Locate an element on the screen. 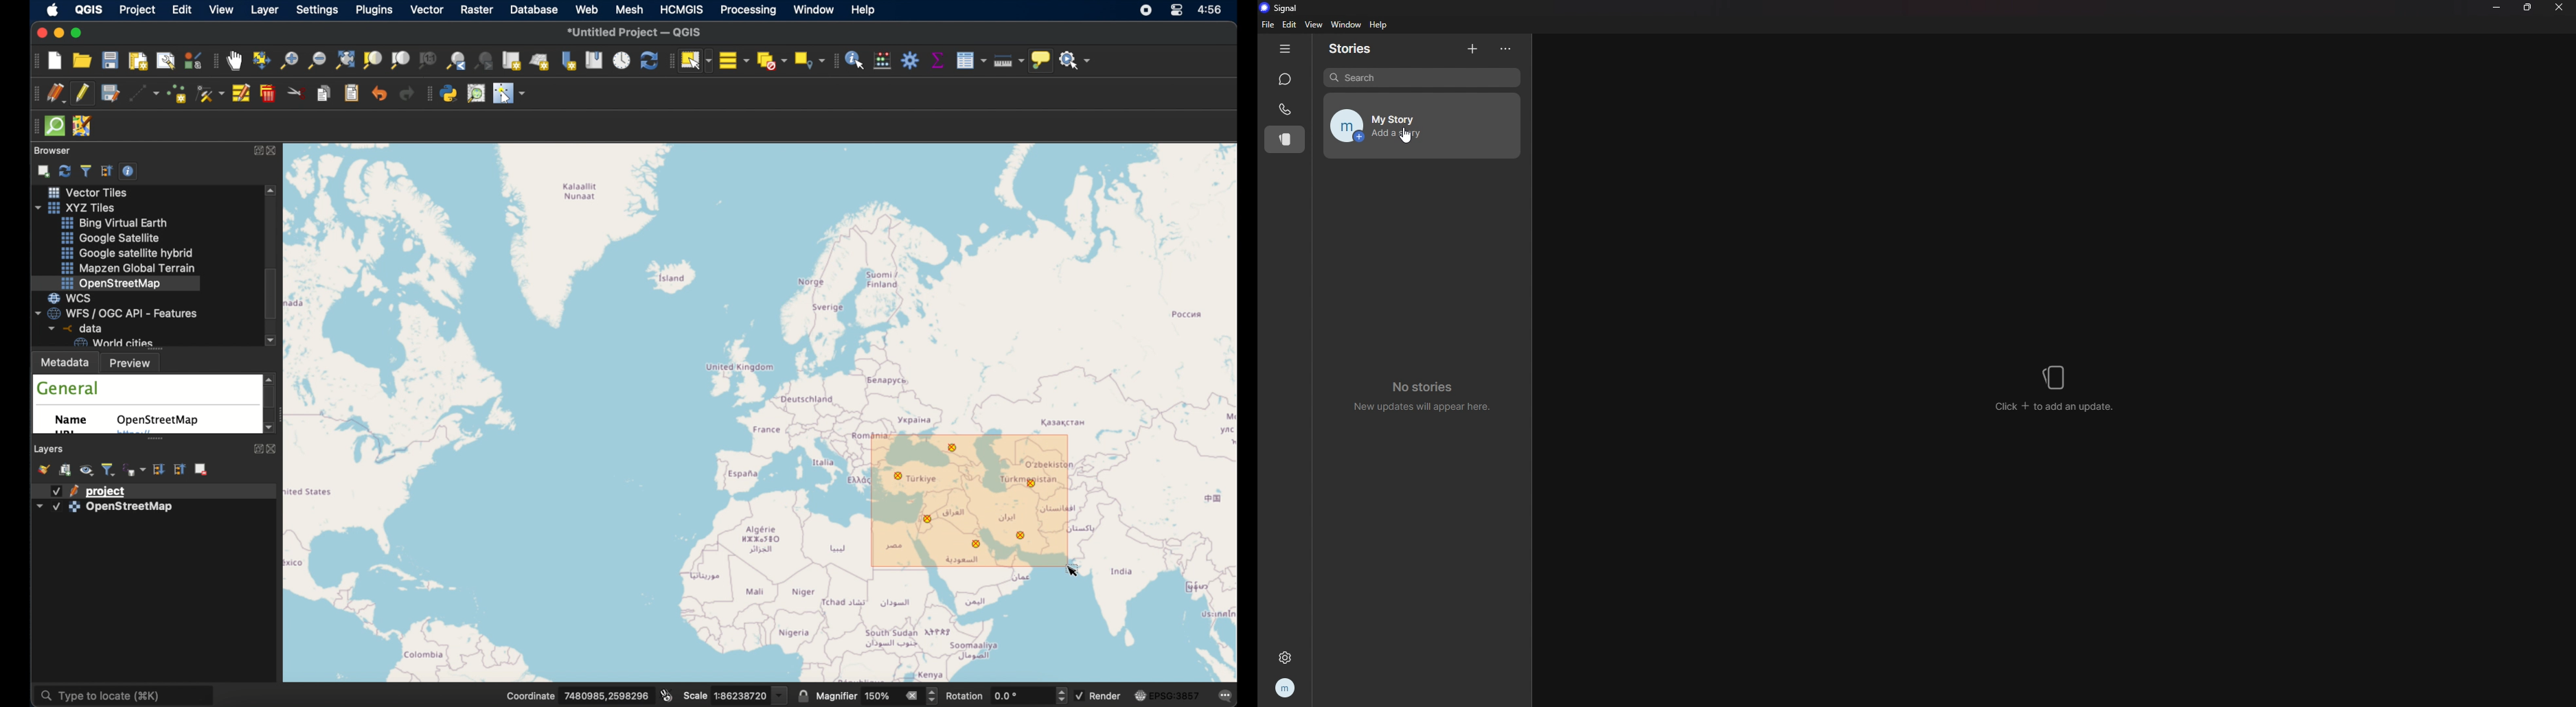 The height and width of the screenshot is (728, 2576). attributes toolbar is located at coordinates (834, 61).